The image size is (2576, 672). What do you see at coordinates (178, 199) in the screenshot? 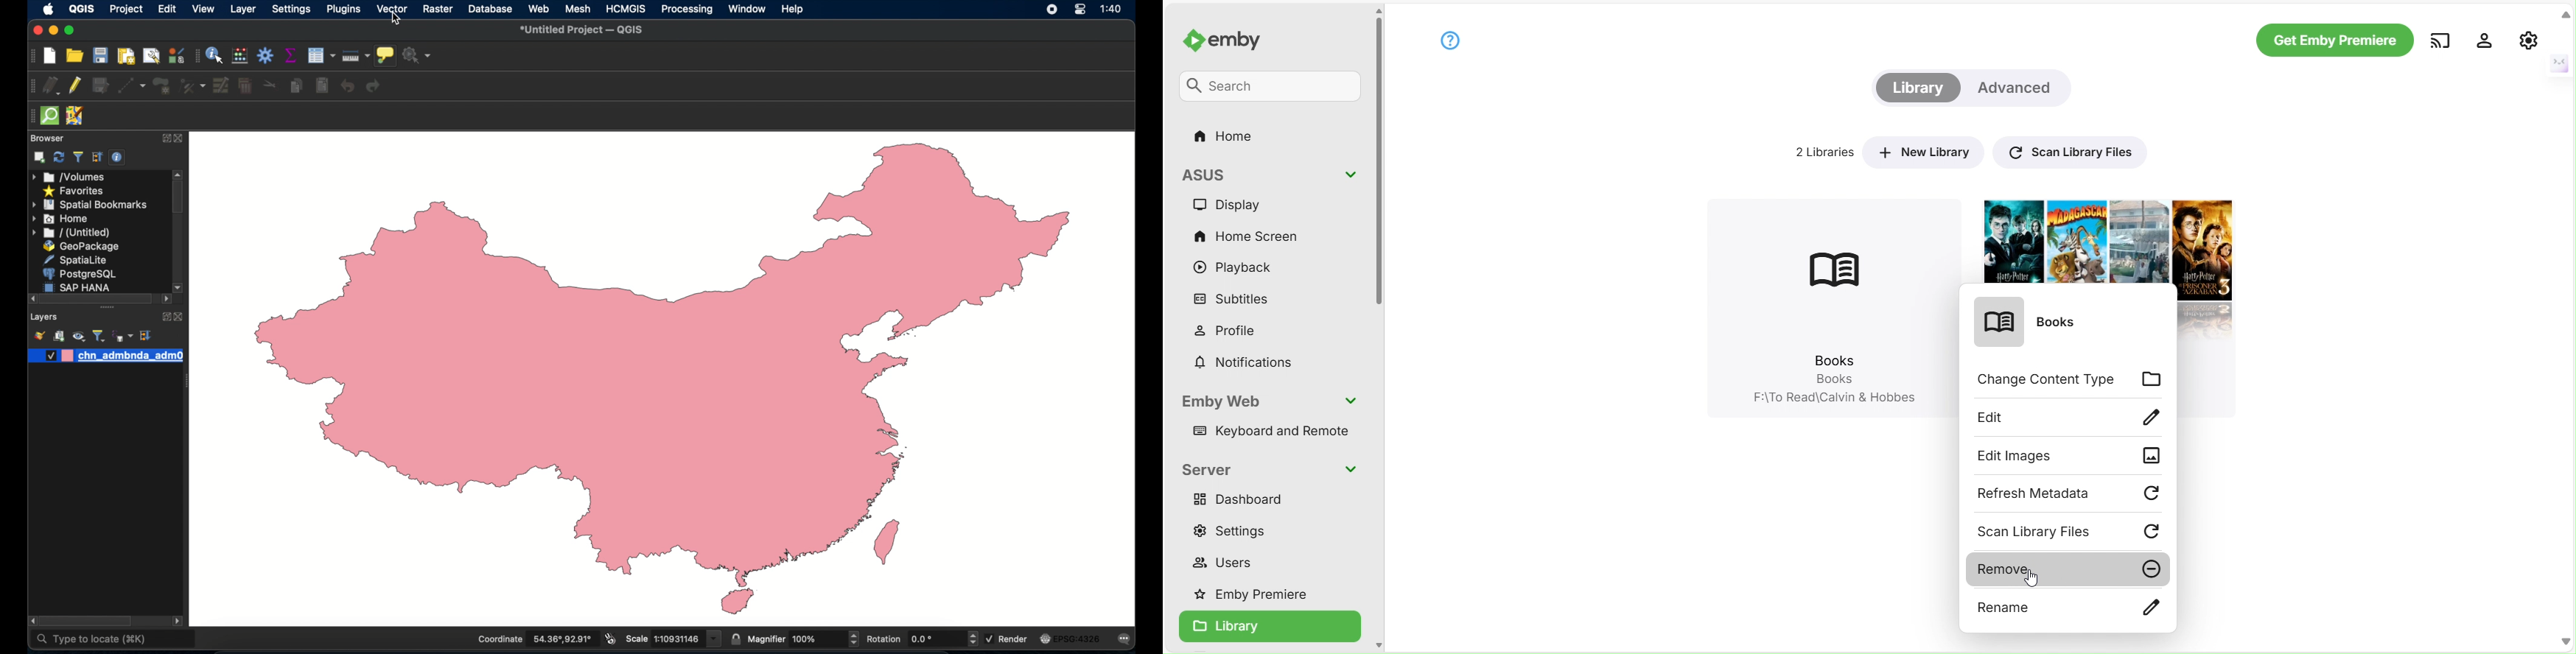
I see `scroll box` at bounding box center [178, 199].